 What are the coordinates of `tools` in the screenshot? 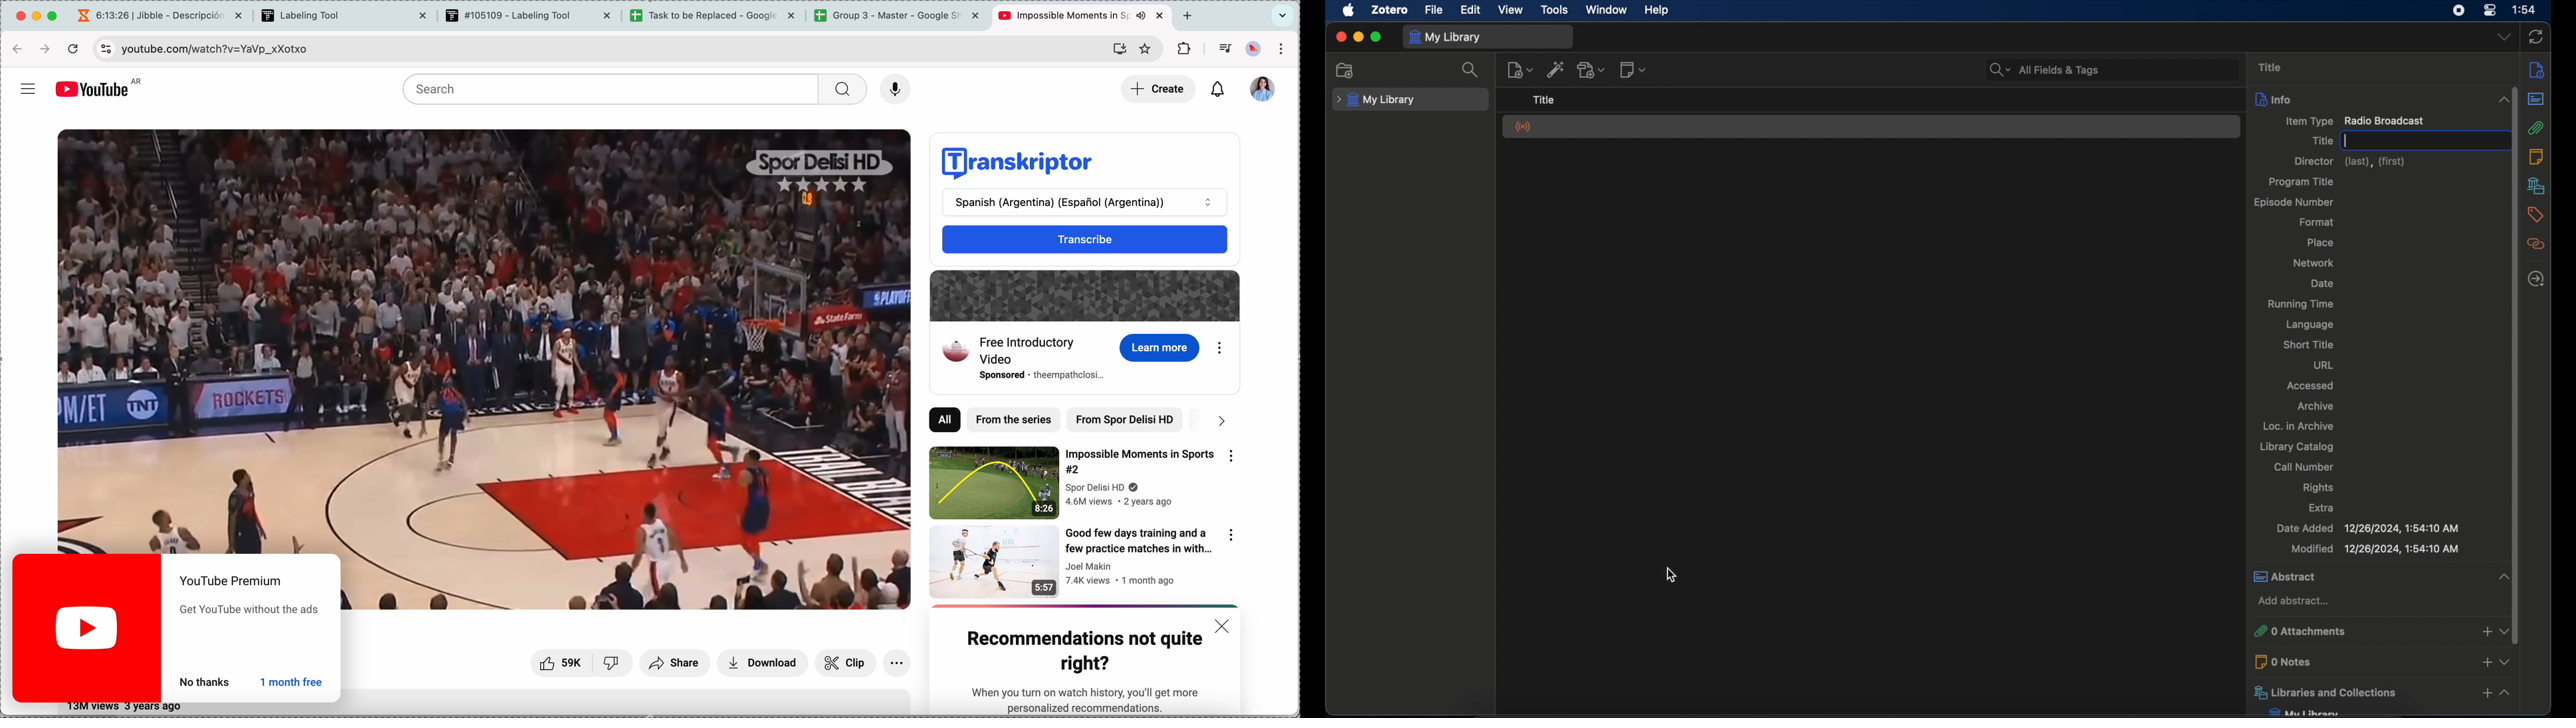 It's located at (1555, 9).